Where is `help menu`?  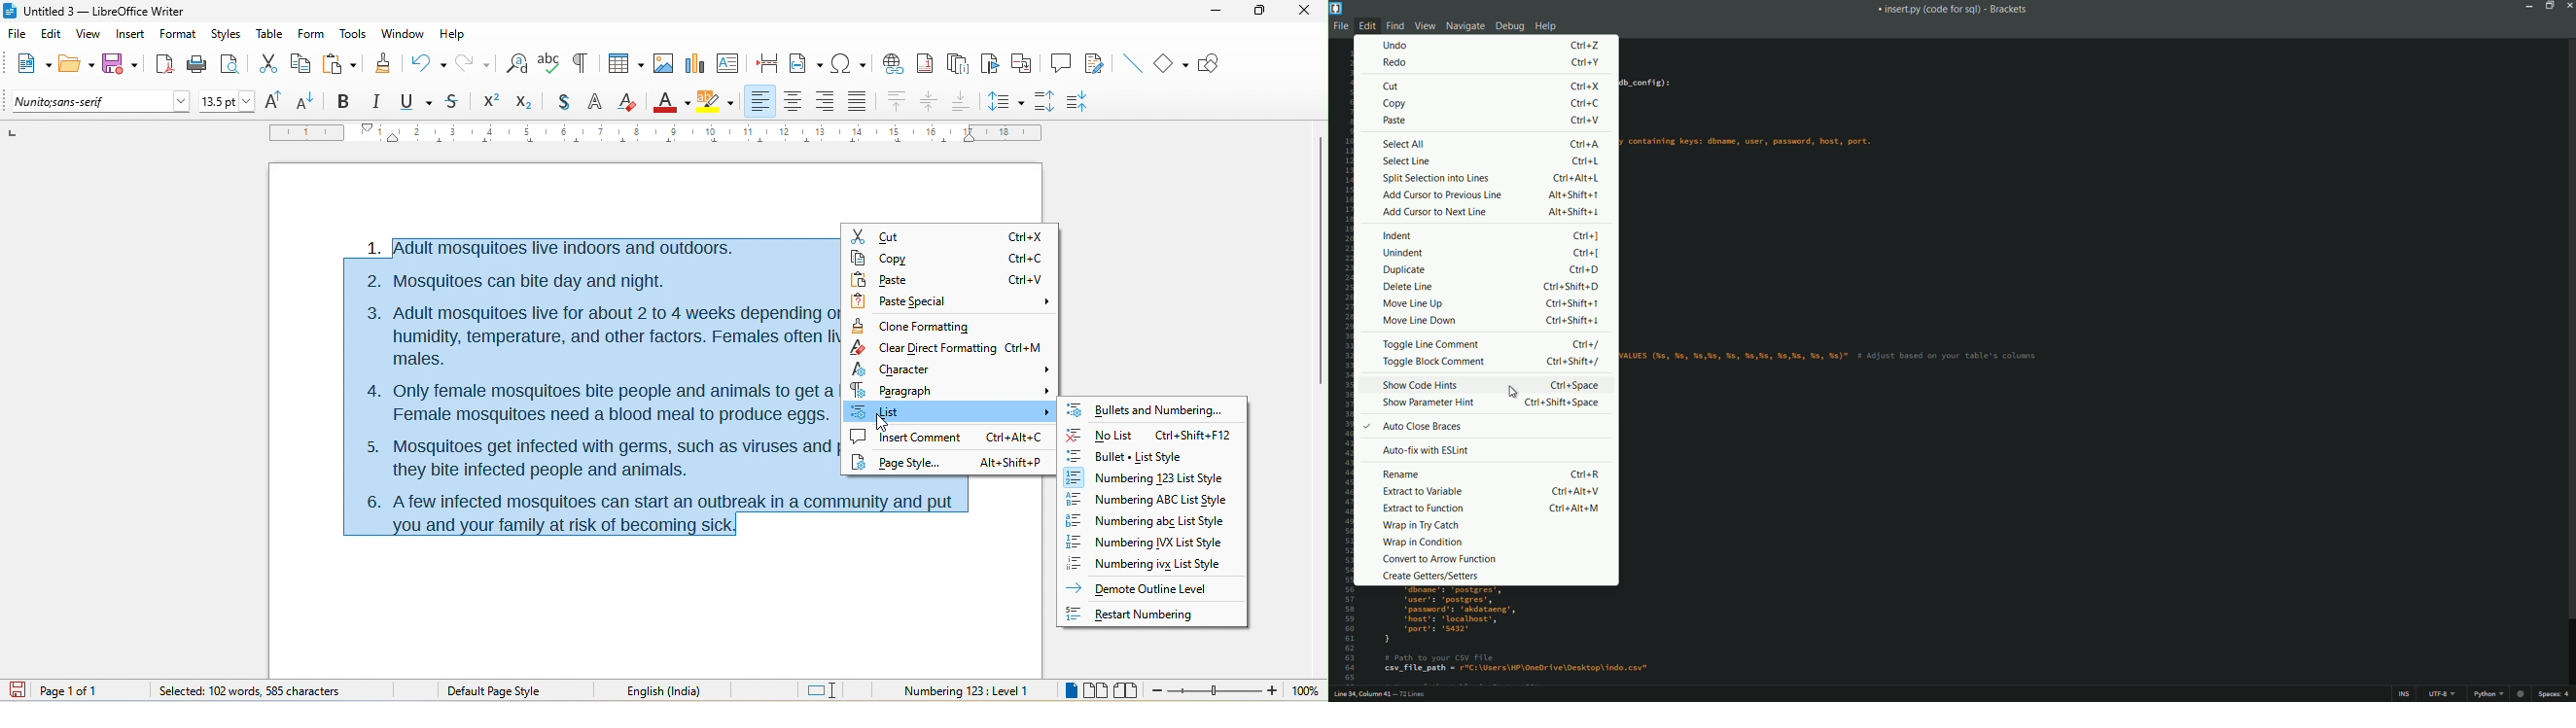 help menu is located at coordinates (1546, 27).